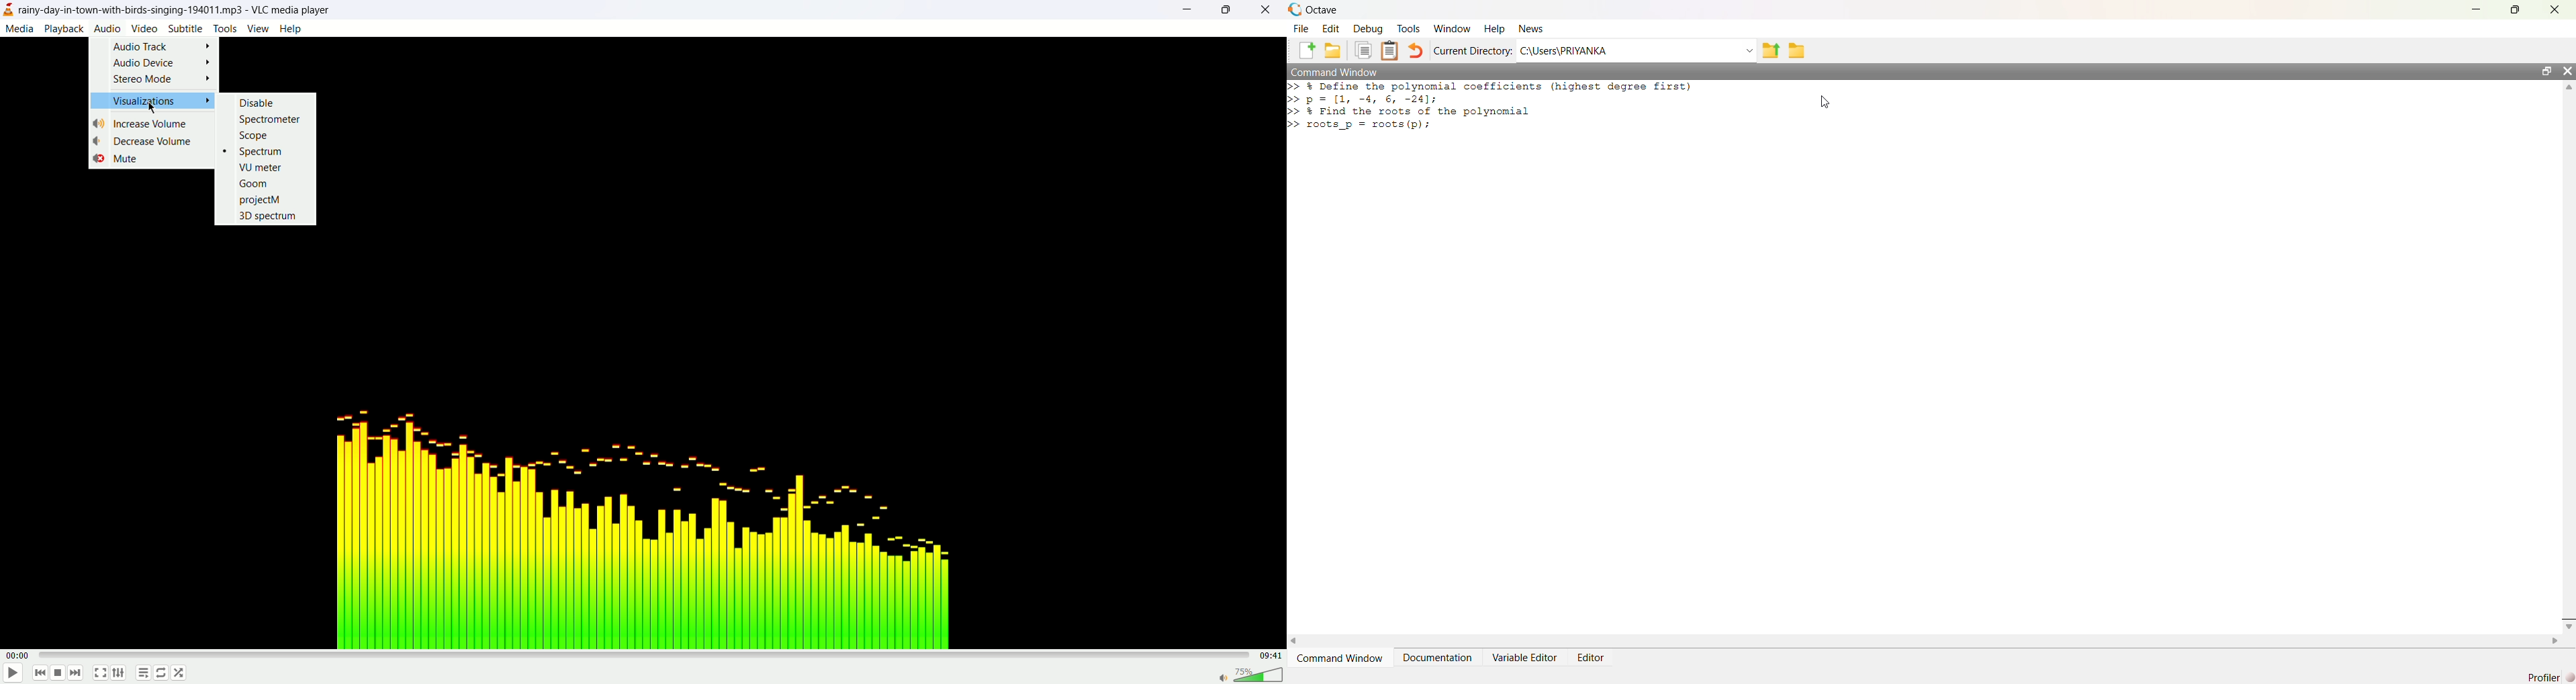  What do you see at coordinates (257, 103) in the screenshot?
I see `disable` at bounding box center [257, 103].